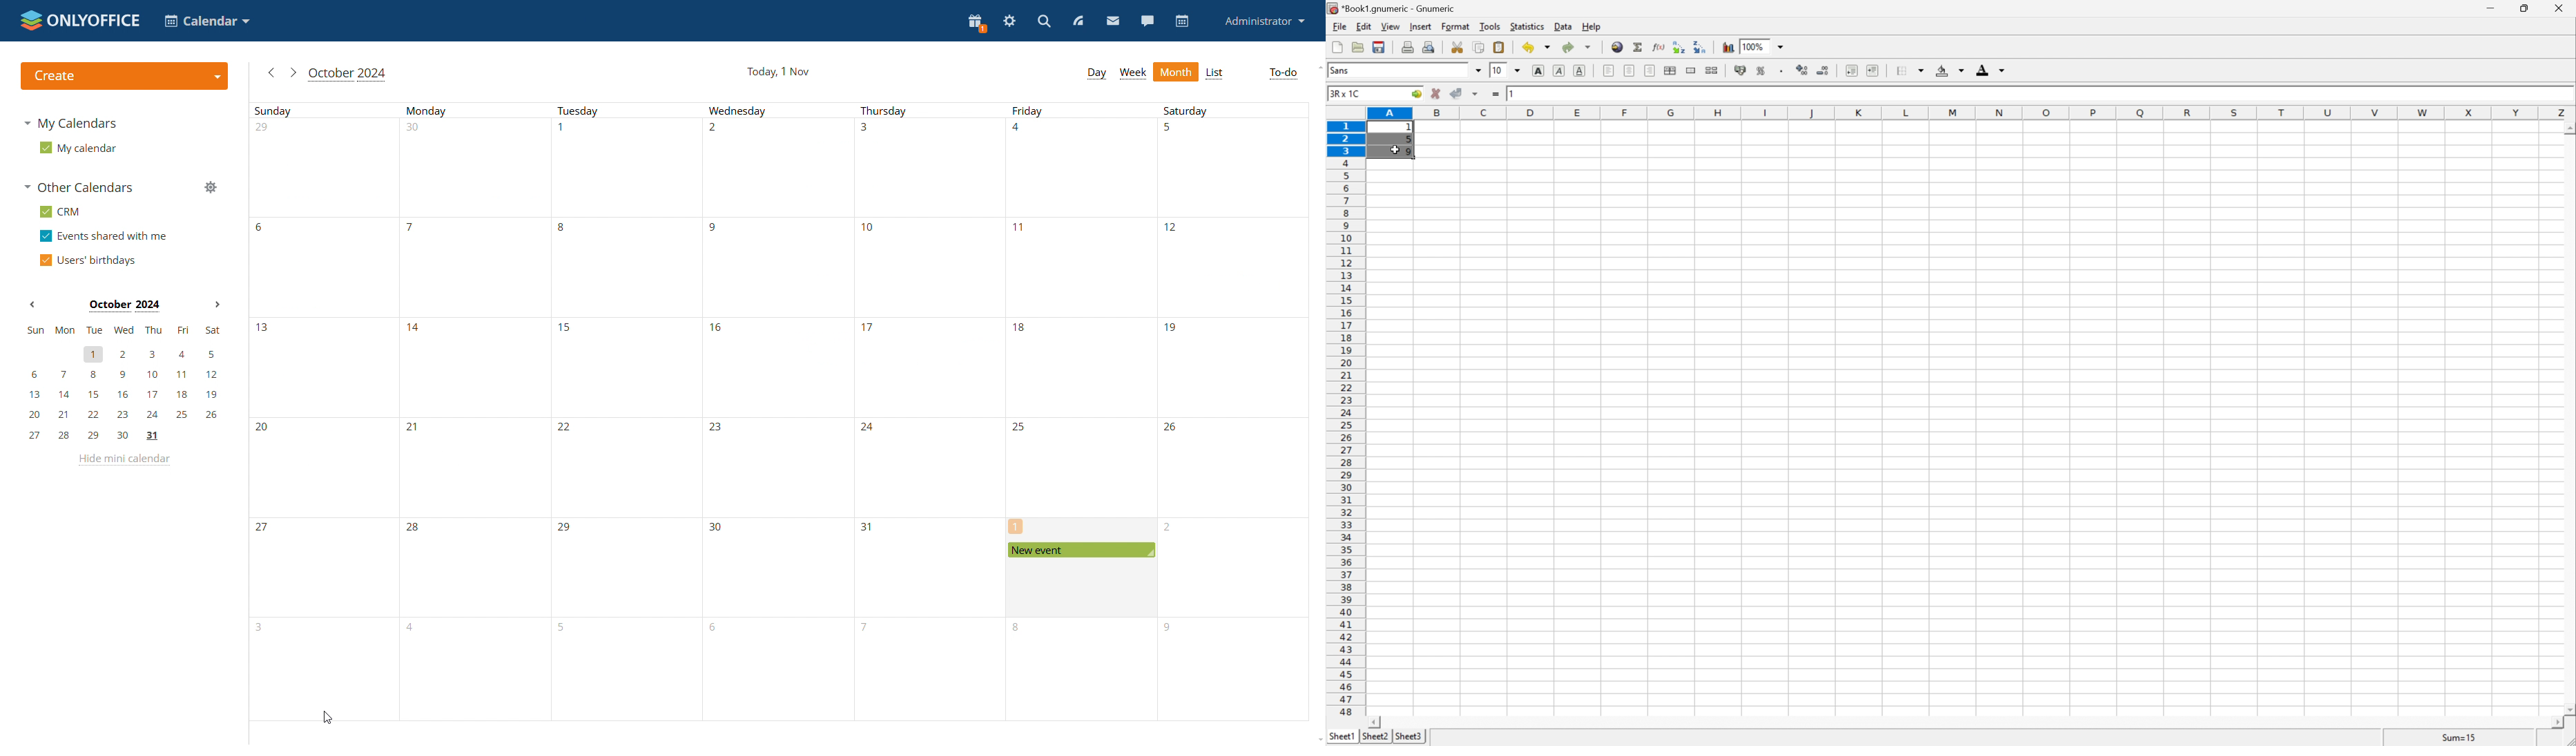 This screenshot has width=2576, height=756. I want to click on sunday, so click(326, 412).